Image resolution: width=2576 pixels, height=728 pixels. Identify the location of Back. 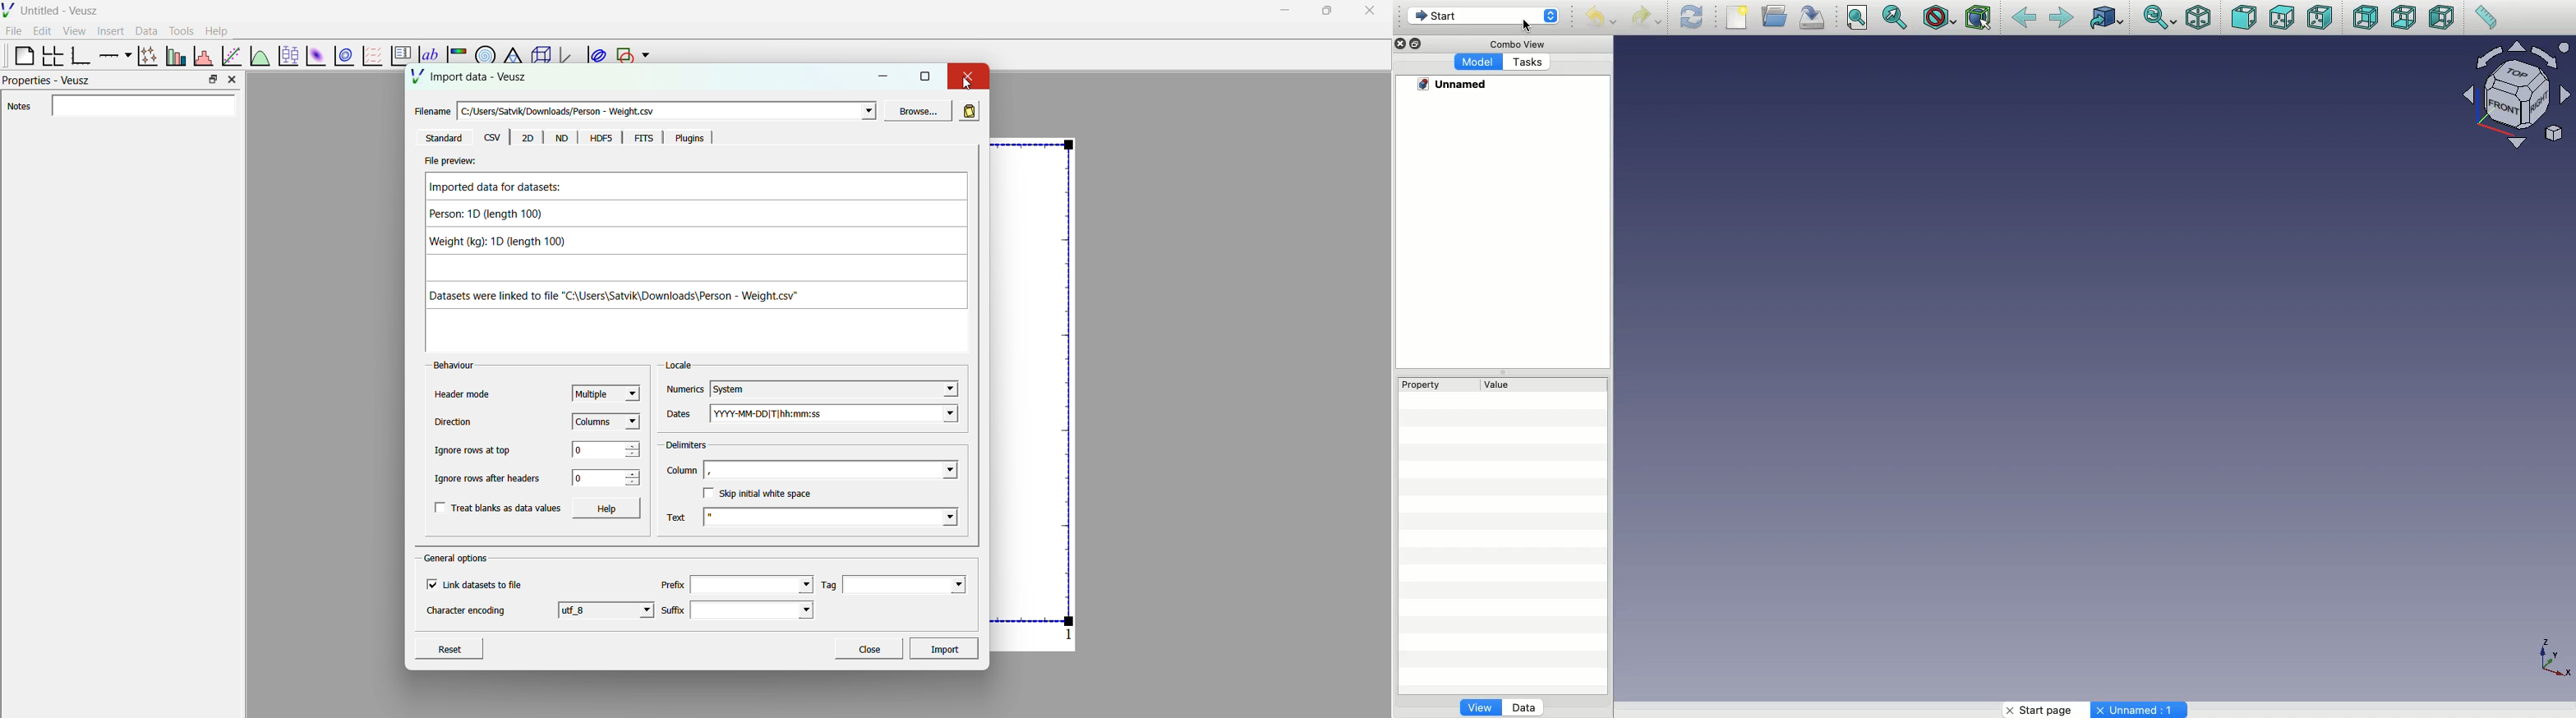
(2023, 19).